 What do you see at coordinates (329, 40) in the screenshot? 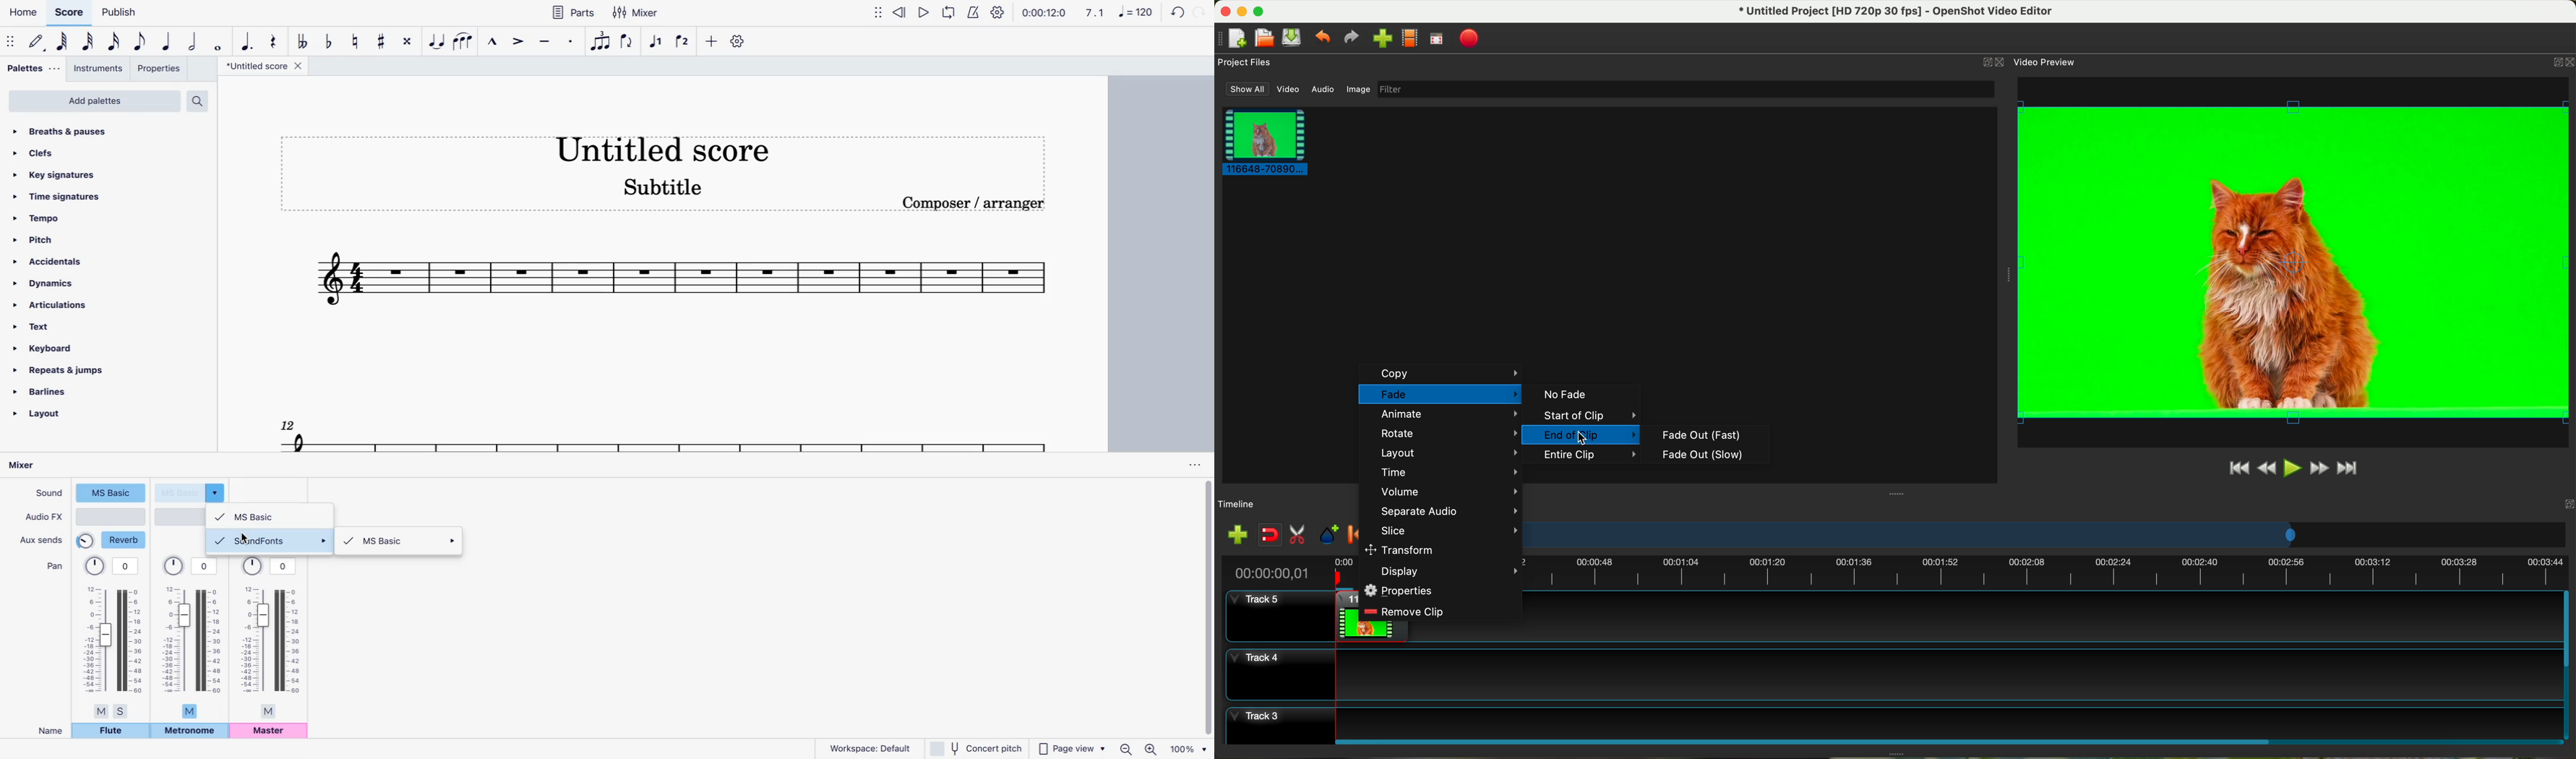
I see `toggle flat` at bounding box center [329, 40].